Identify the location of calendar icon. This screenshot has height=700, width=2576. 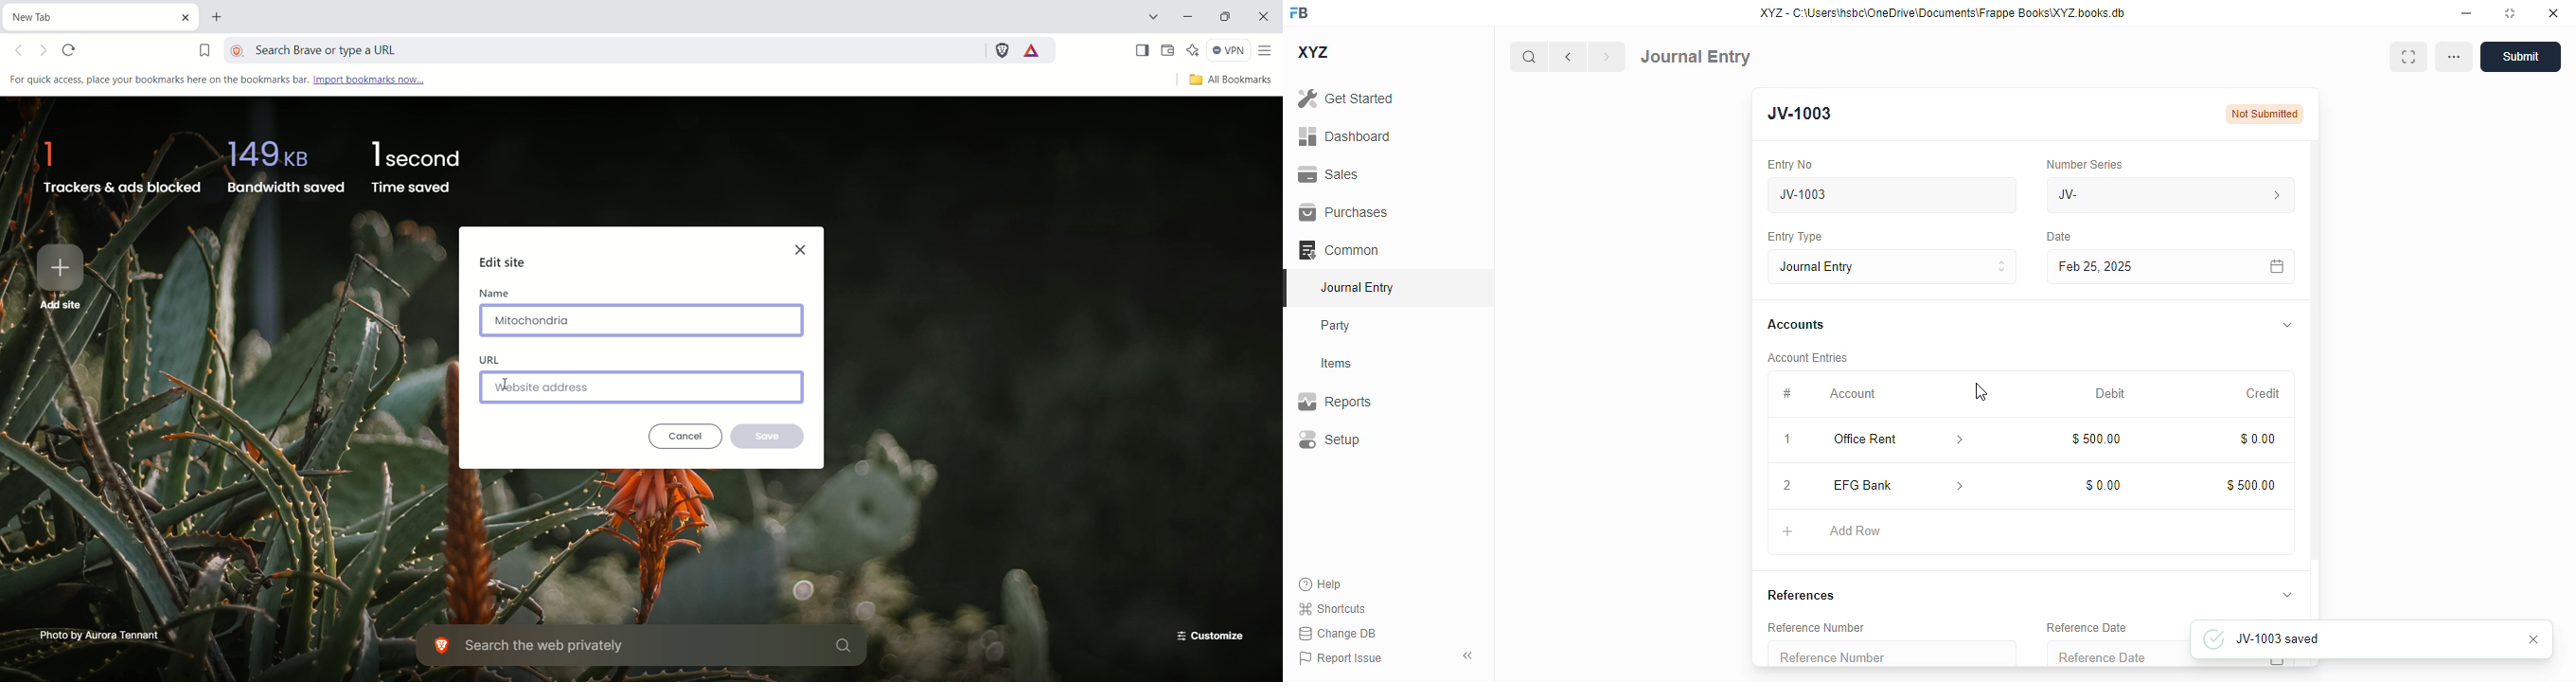
(2278, 267).